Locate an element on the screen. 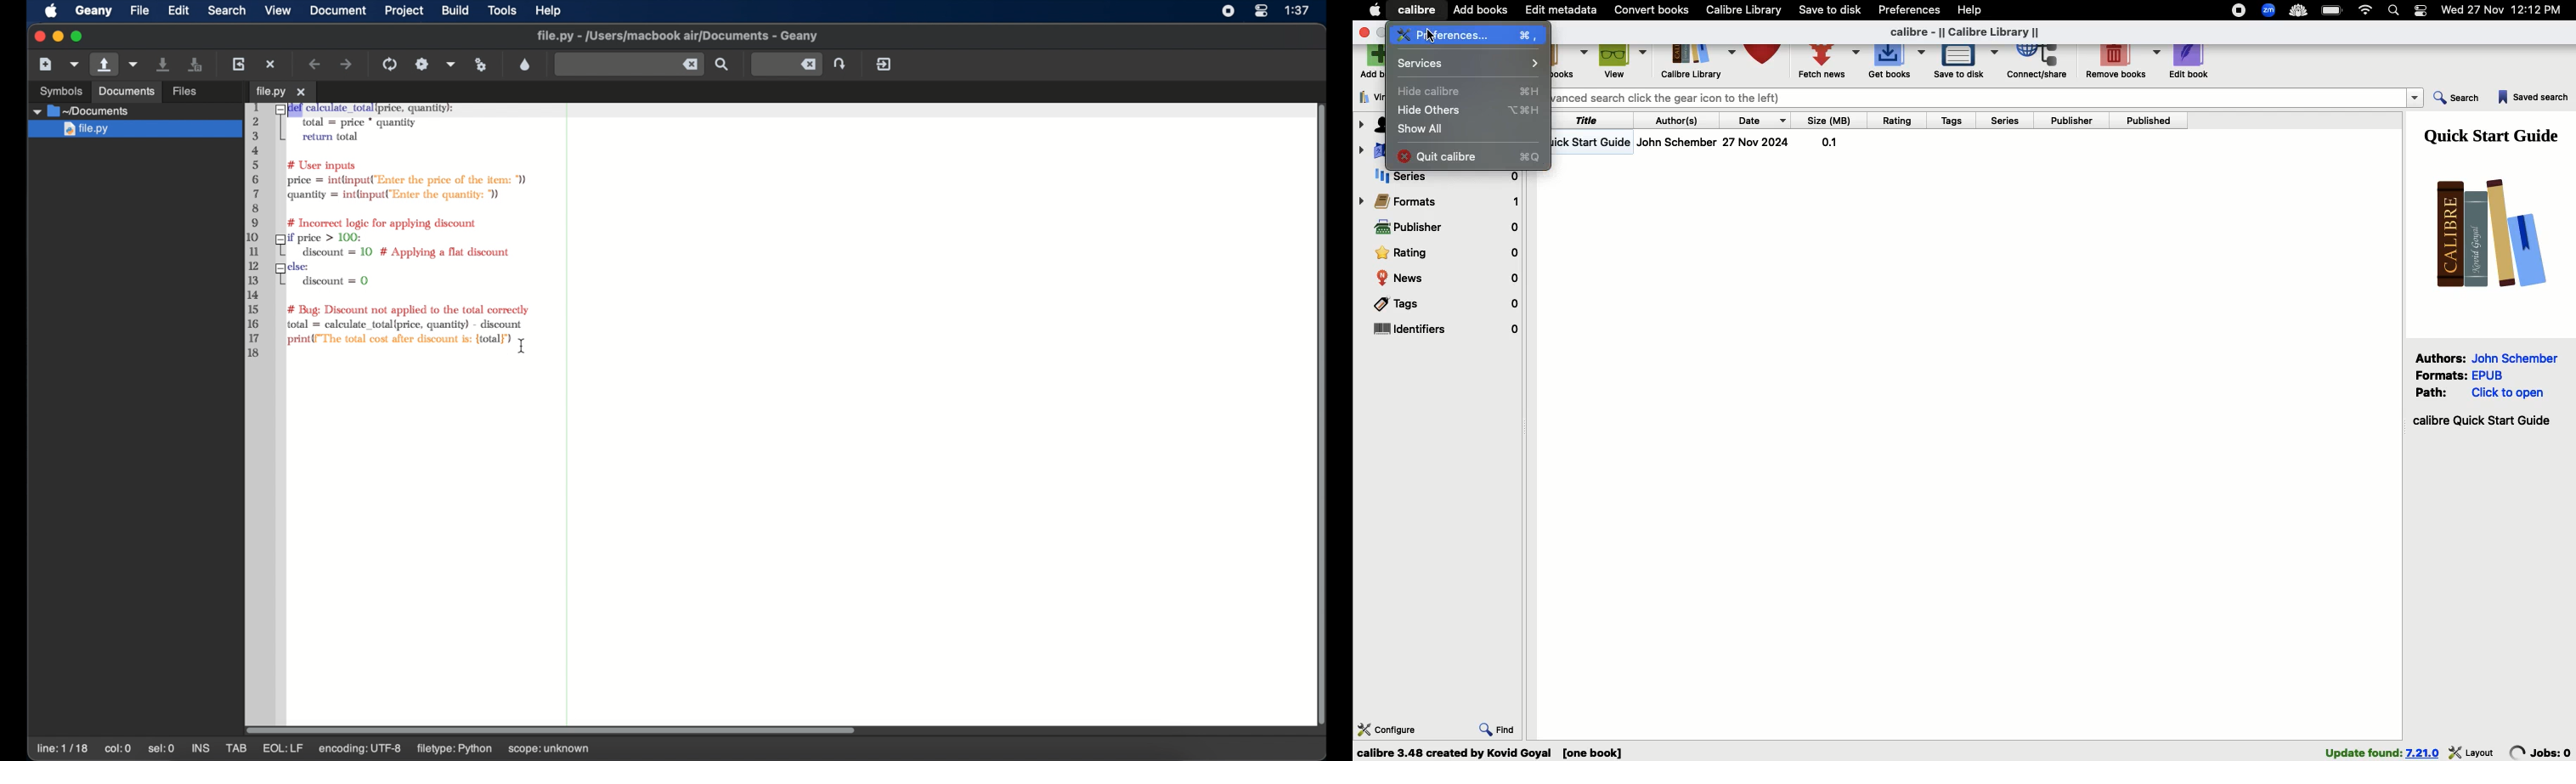 The width and height of the screenshot is (2576, 784). cursor is located at coordinates (524, 347).